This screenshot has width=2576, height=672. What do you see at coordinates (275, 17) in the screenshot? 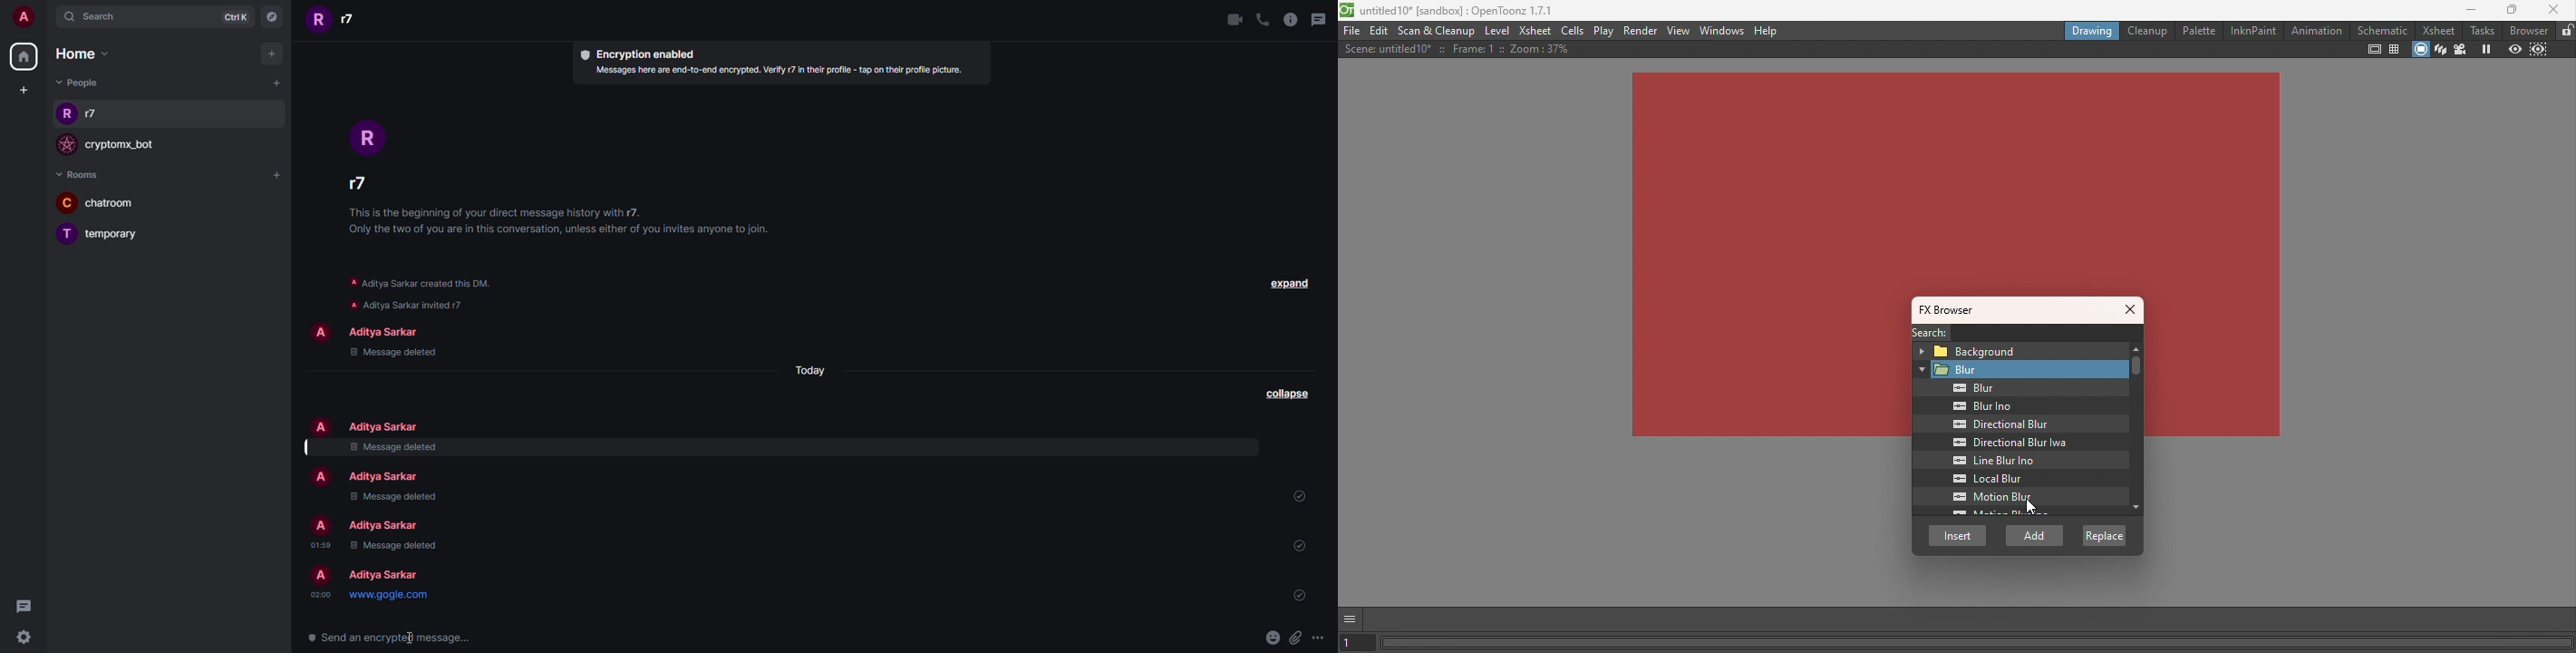
I see `navigator` at bounding box center [275, 17].